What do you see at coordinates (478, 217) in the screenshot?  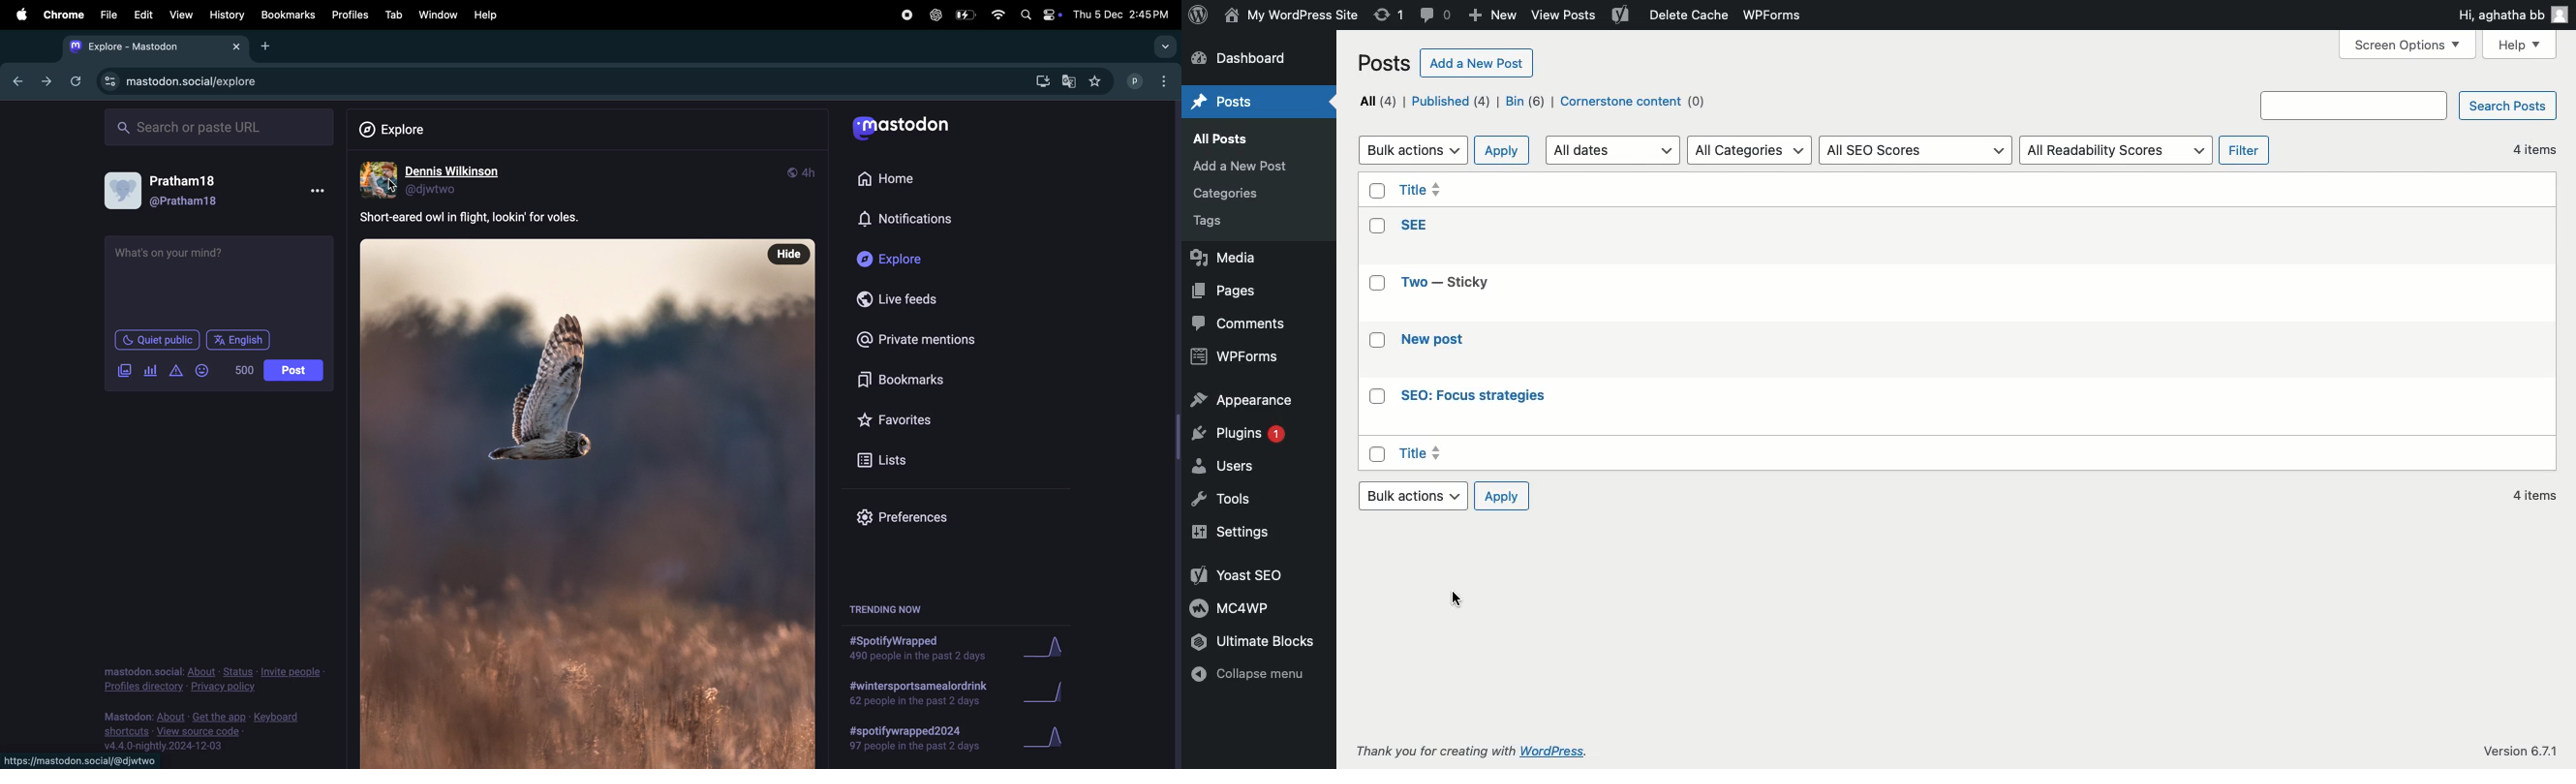 I see `comment` at bounding box center [478, 217].